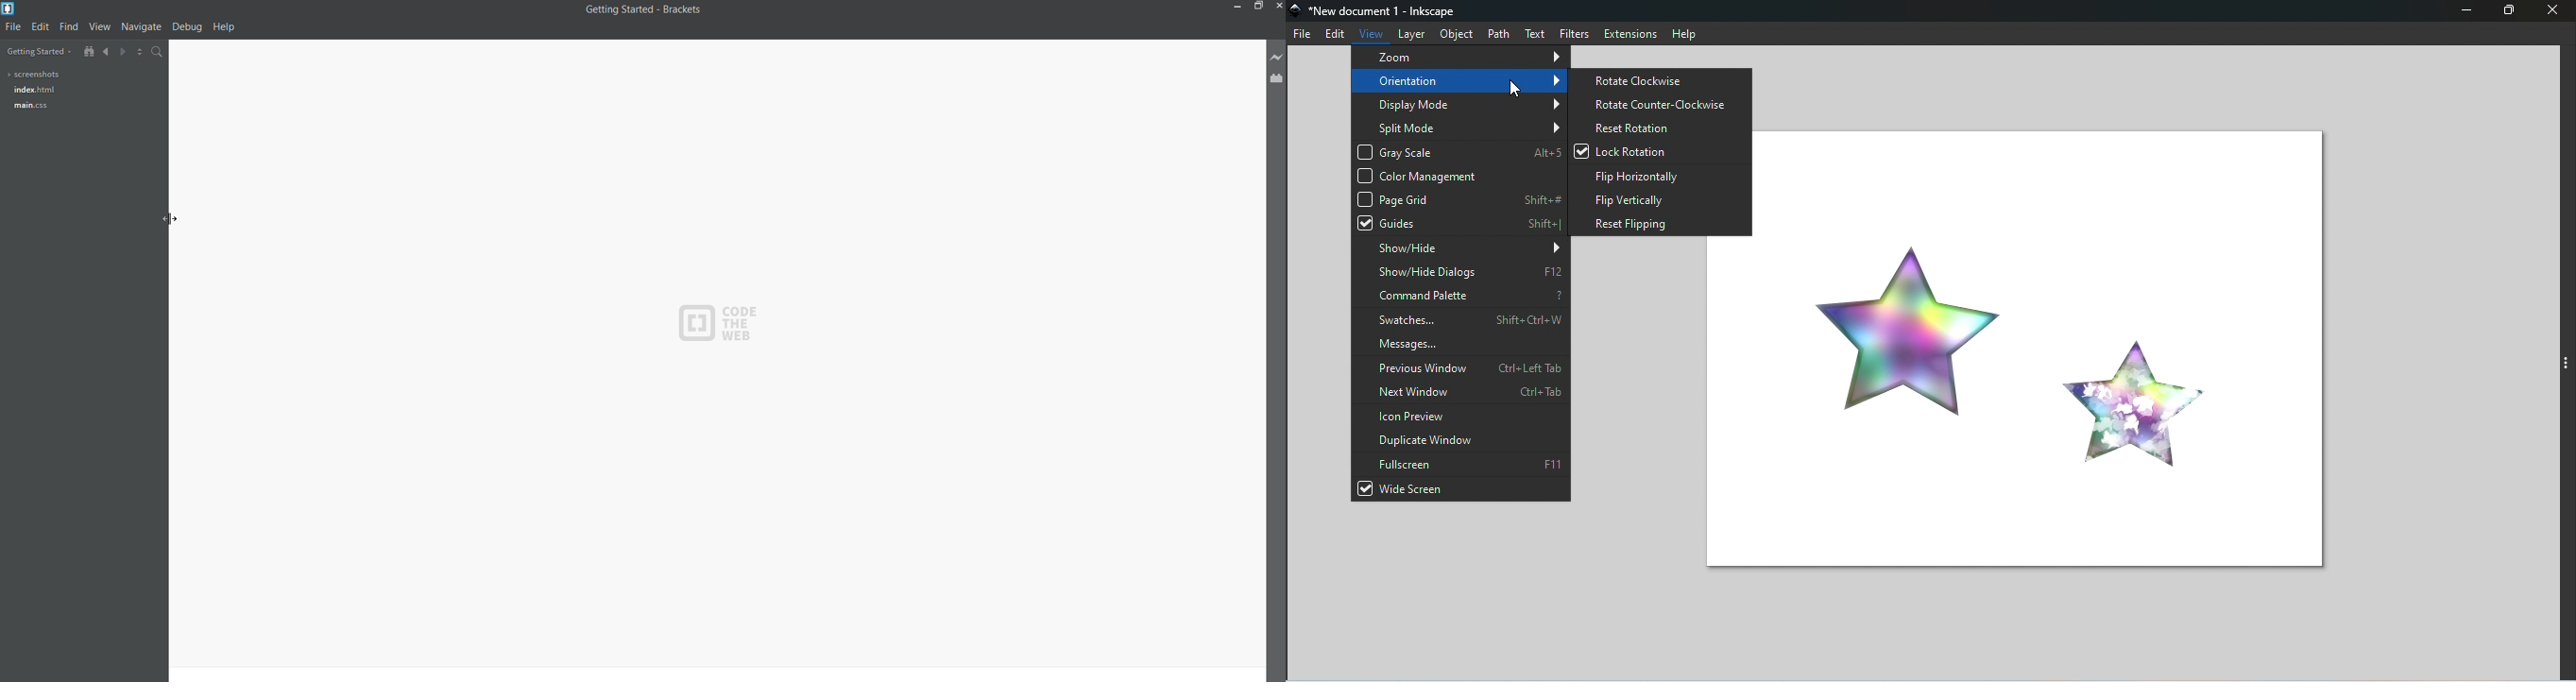 The image size is (2576, 700). What do you see at coordinates (139, 28) in the screenshot?
I see `navigate` at bounding box center [139, 28].